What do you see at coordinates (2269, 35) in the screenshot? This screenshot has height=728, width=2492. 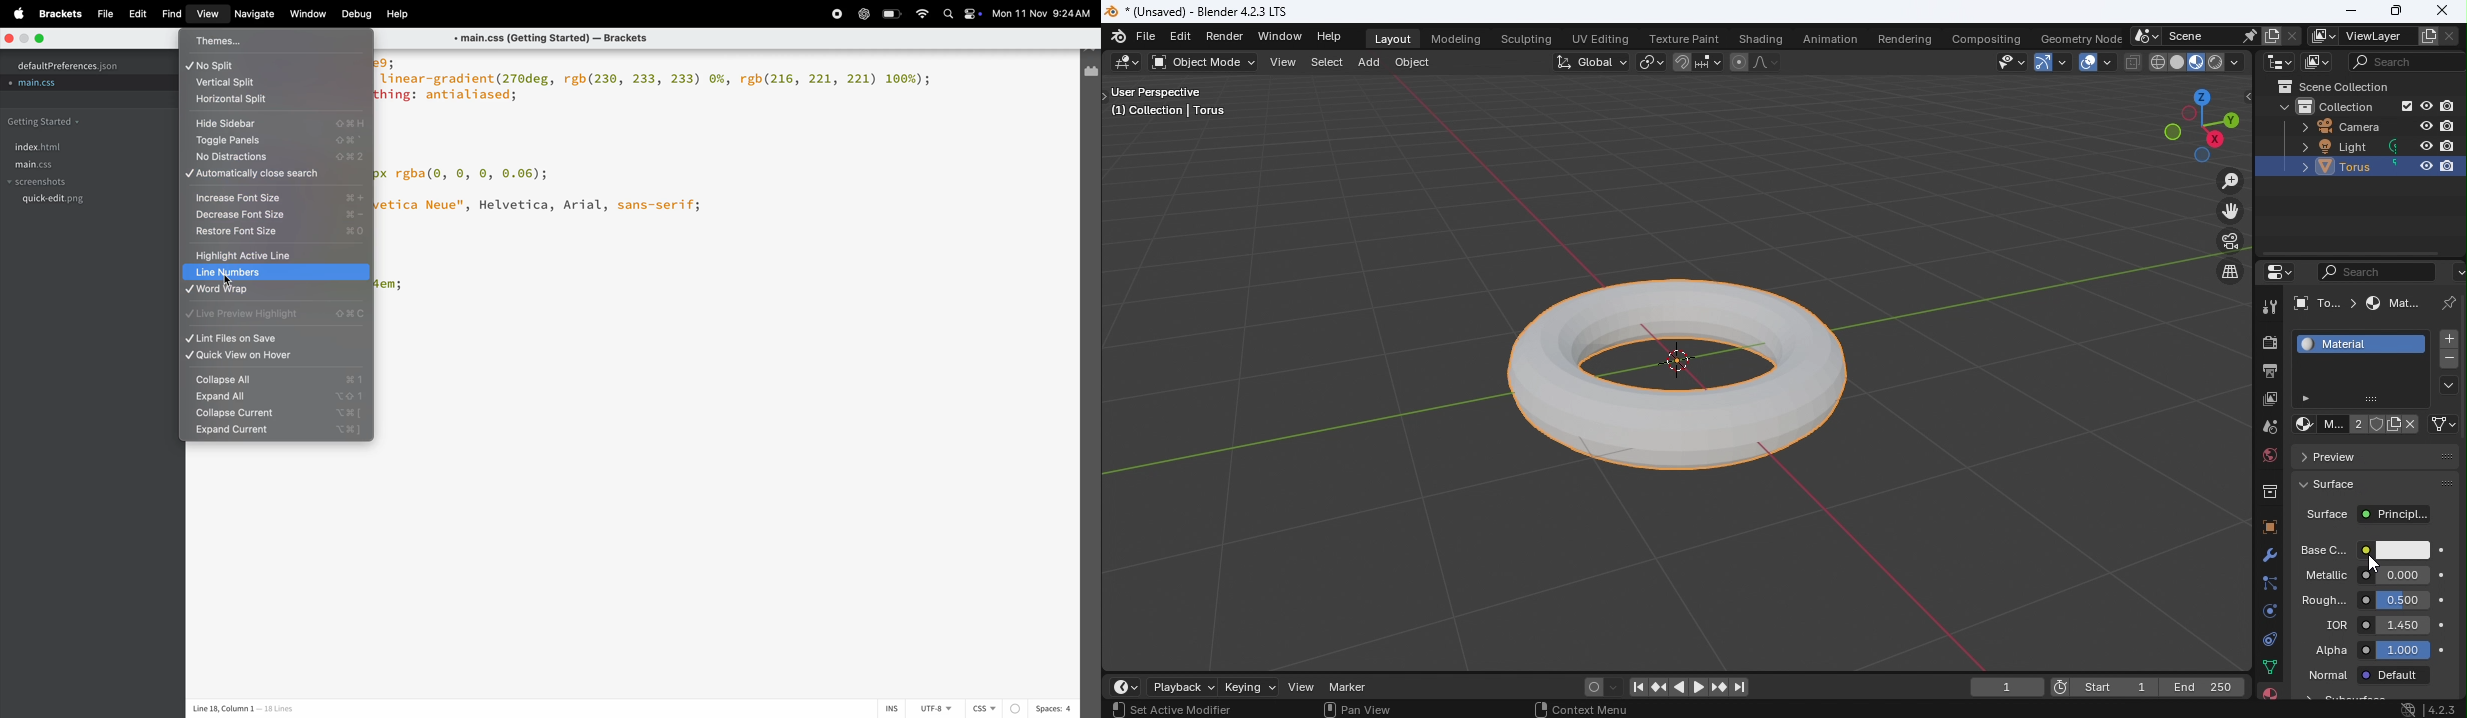 I see `New scene` at bounding box center [2269, 35].